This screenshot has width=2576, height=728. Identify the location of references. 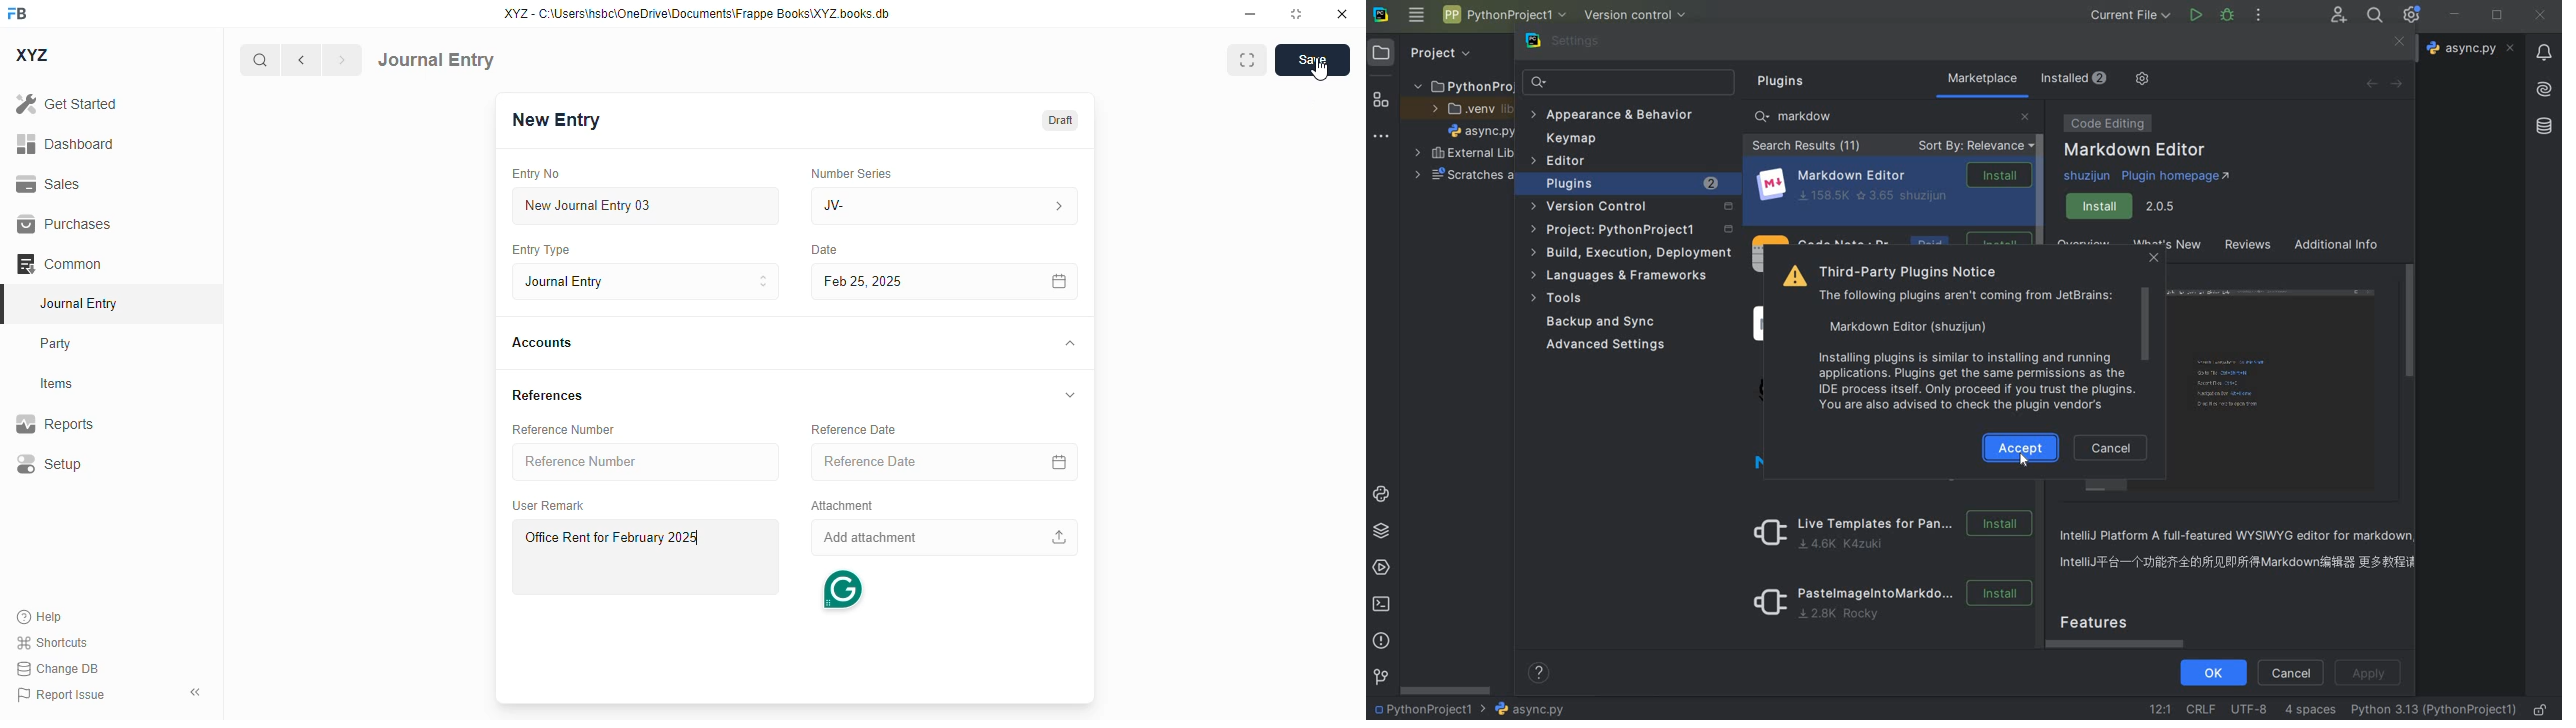
(548, 394).